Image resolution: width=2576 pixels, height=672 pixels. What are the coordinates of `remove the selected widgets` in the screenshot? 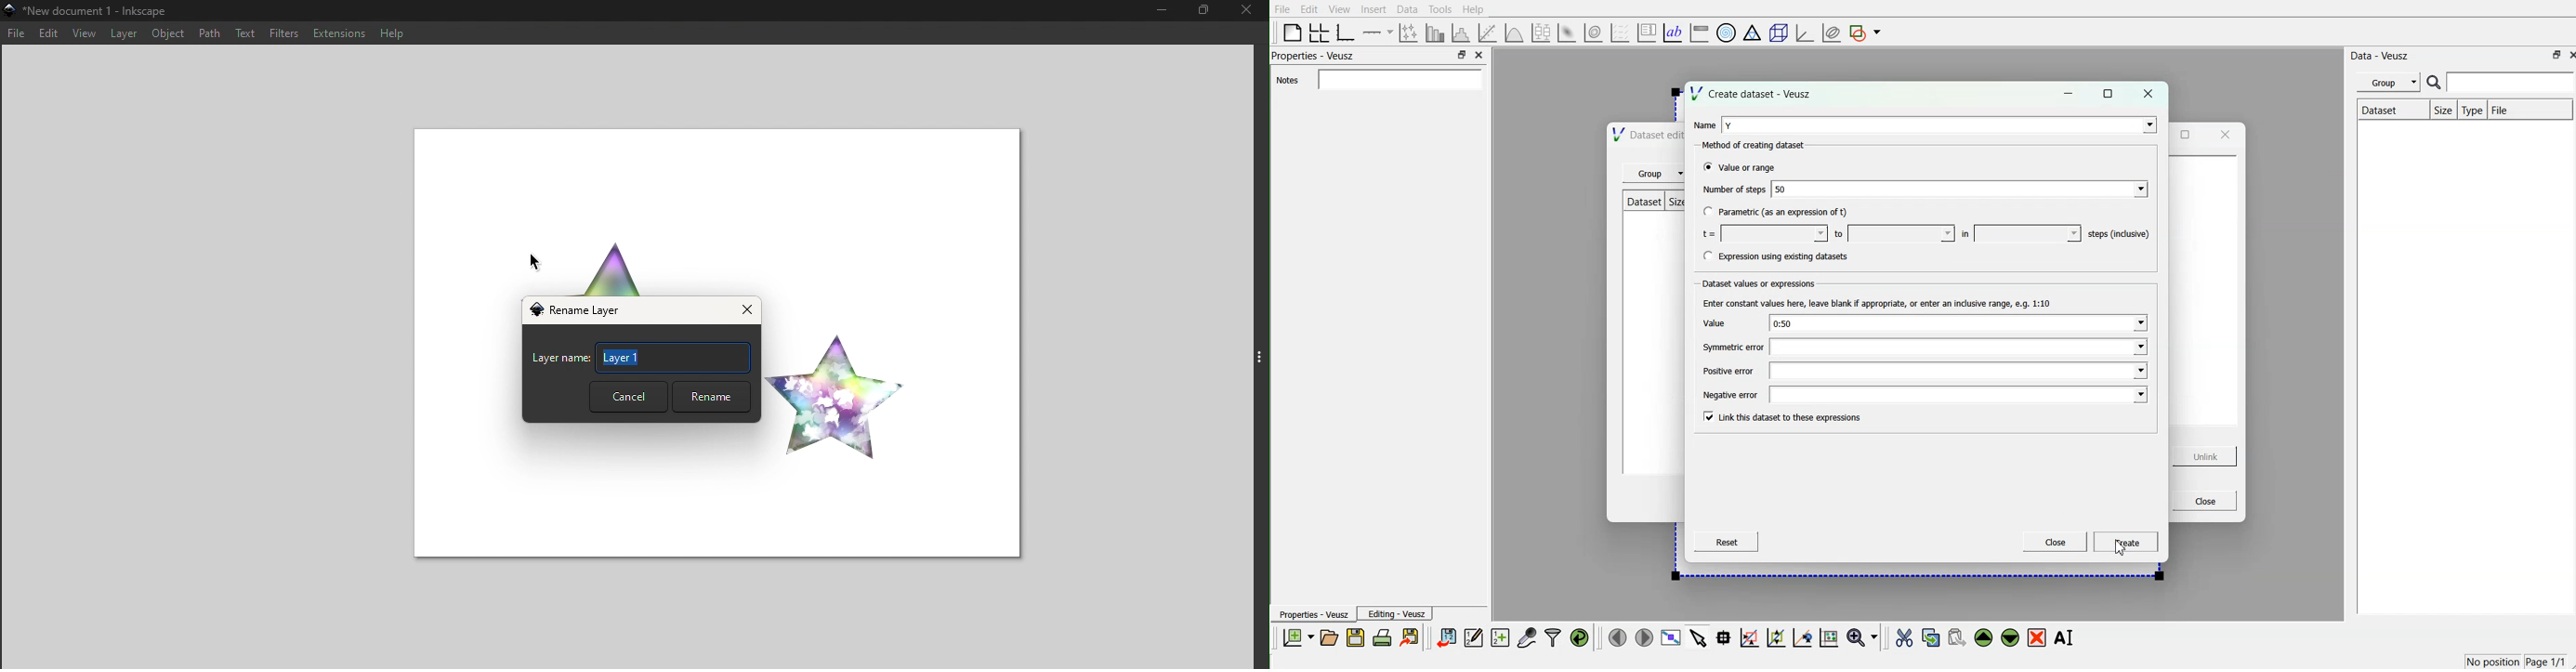 It's located at (2038, 638).